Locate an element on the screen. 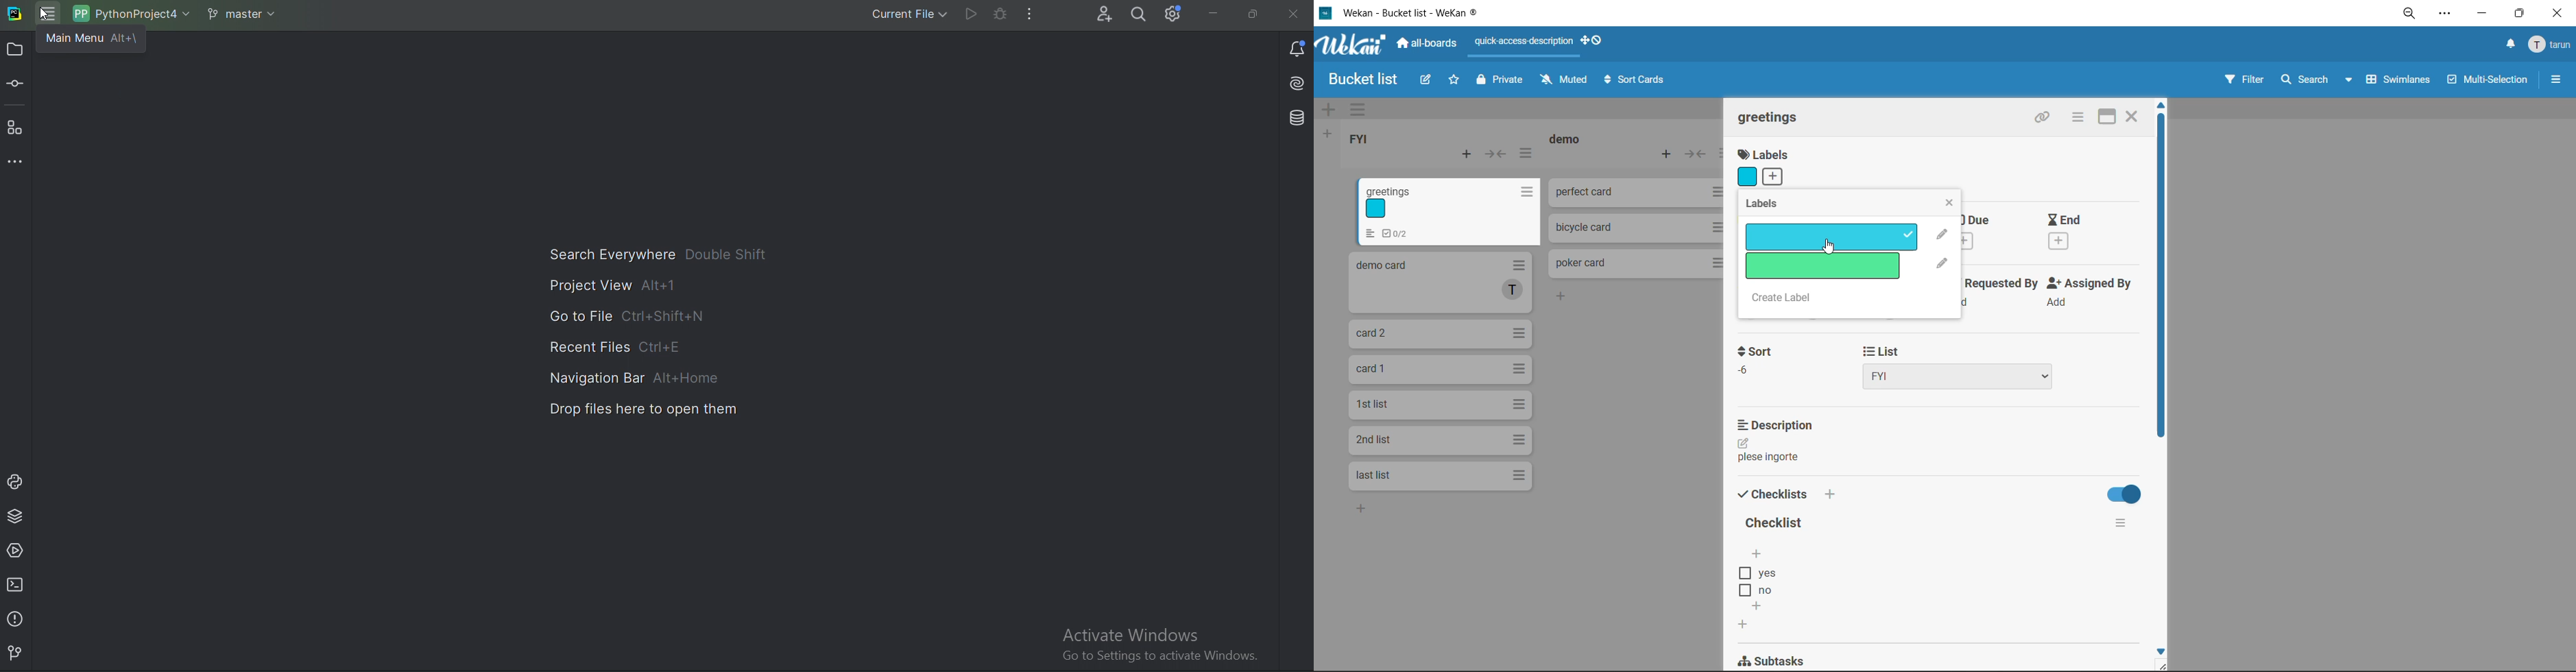  labels is located at coordinates (1765, 154).